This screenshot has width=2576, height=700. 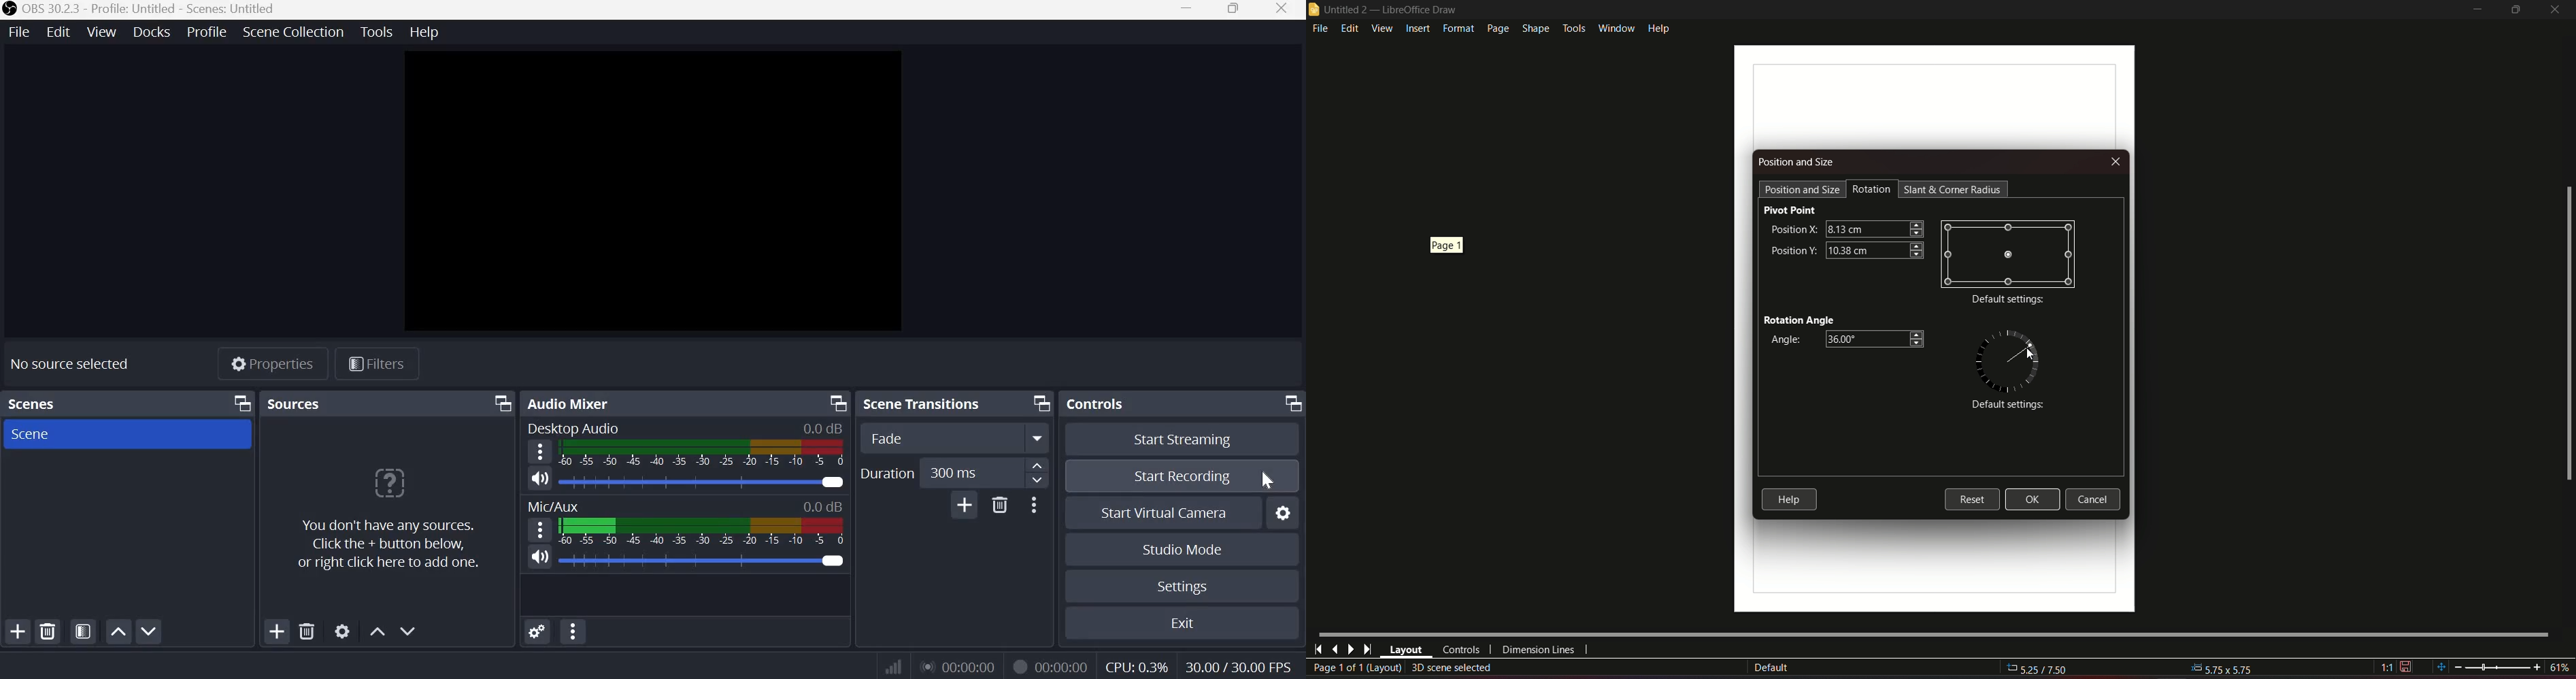 I want to click on Add Transition, so click(x=964, y=504).